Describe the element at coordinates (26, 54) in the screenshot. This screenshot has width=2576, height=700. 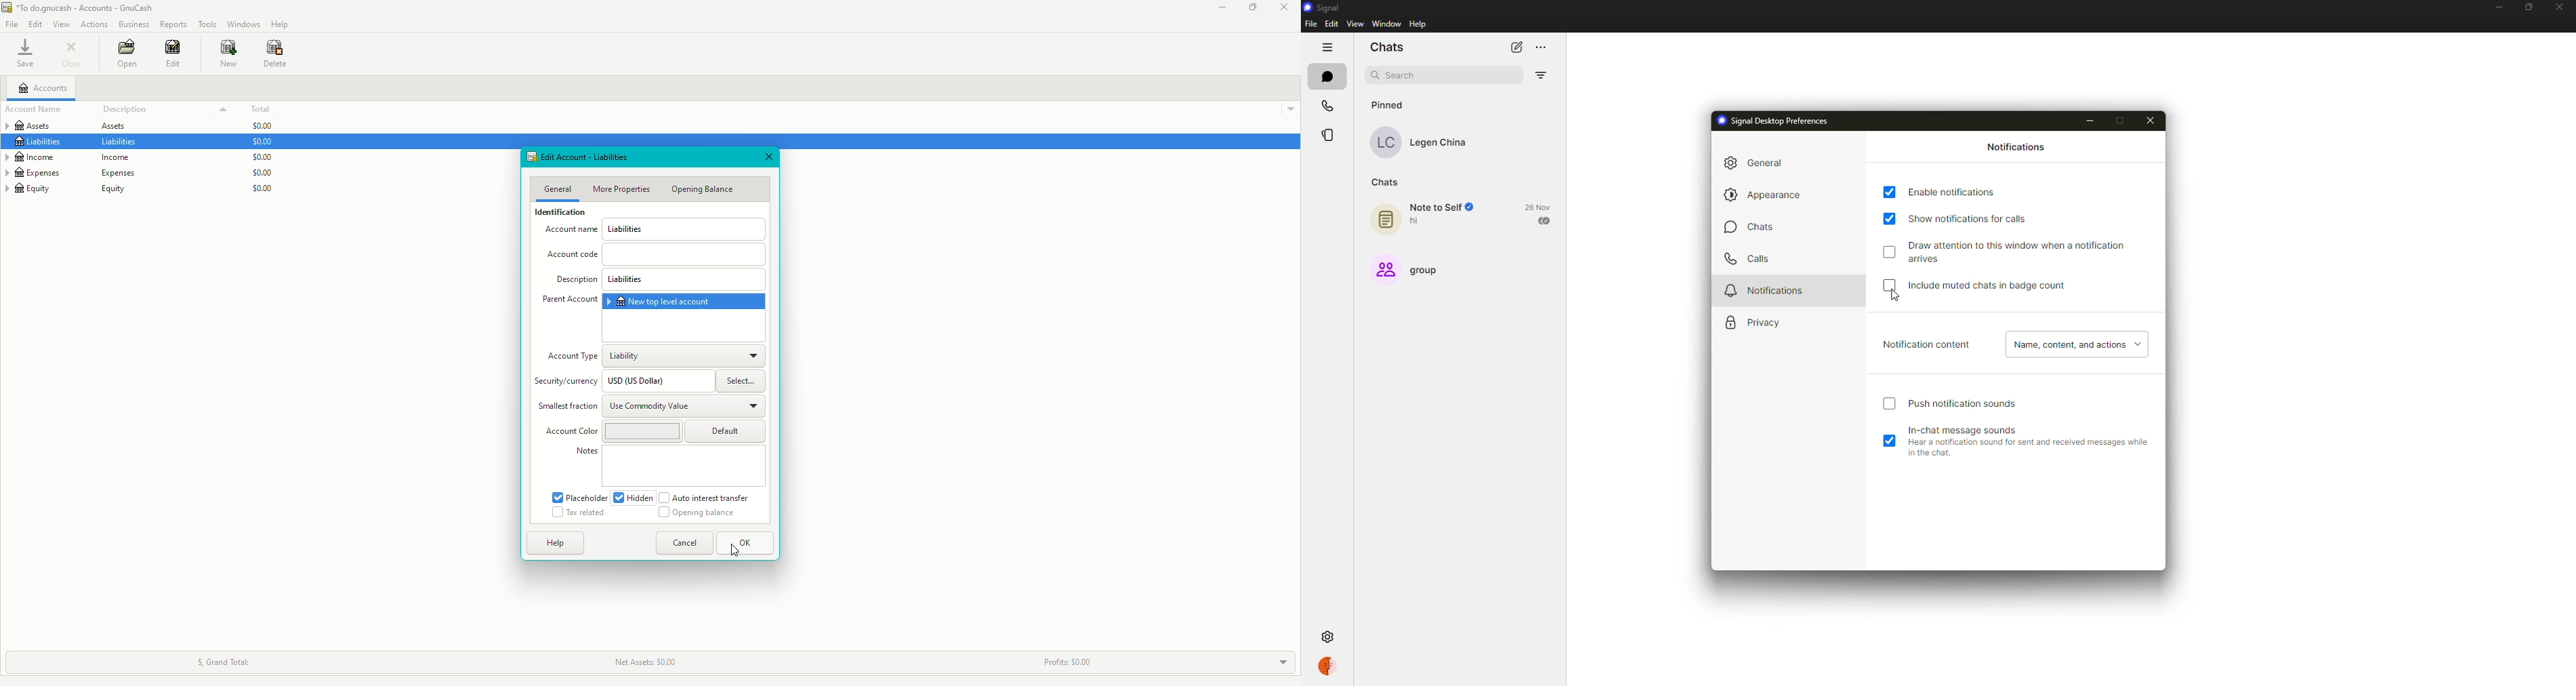
I see `Save` at that location.